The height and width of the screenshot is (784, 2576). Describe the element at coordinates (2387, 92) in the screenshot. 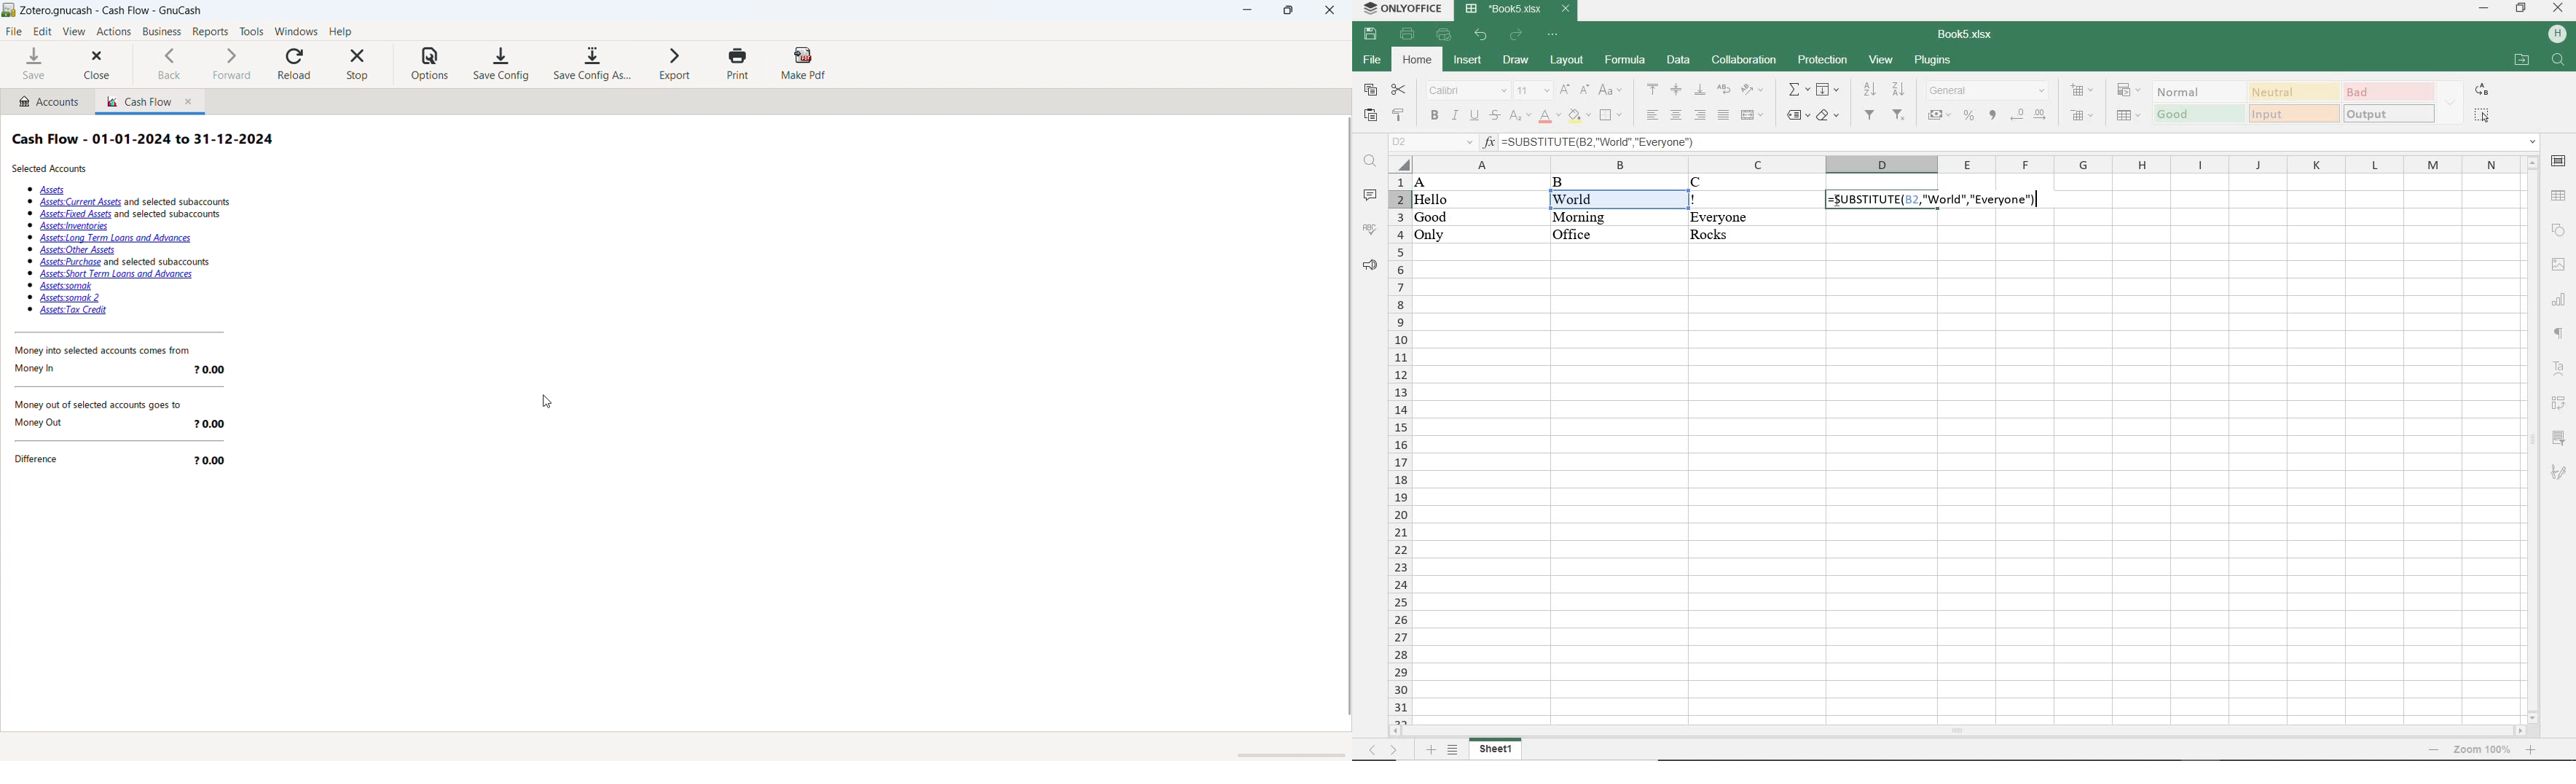

I see `bad` at that location.